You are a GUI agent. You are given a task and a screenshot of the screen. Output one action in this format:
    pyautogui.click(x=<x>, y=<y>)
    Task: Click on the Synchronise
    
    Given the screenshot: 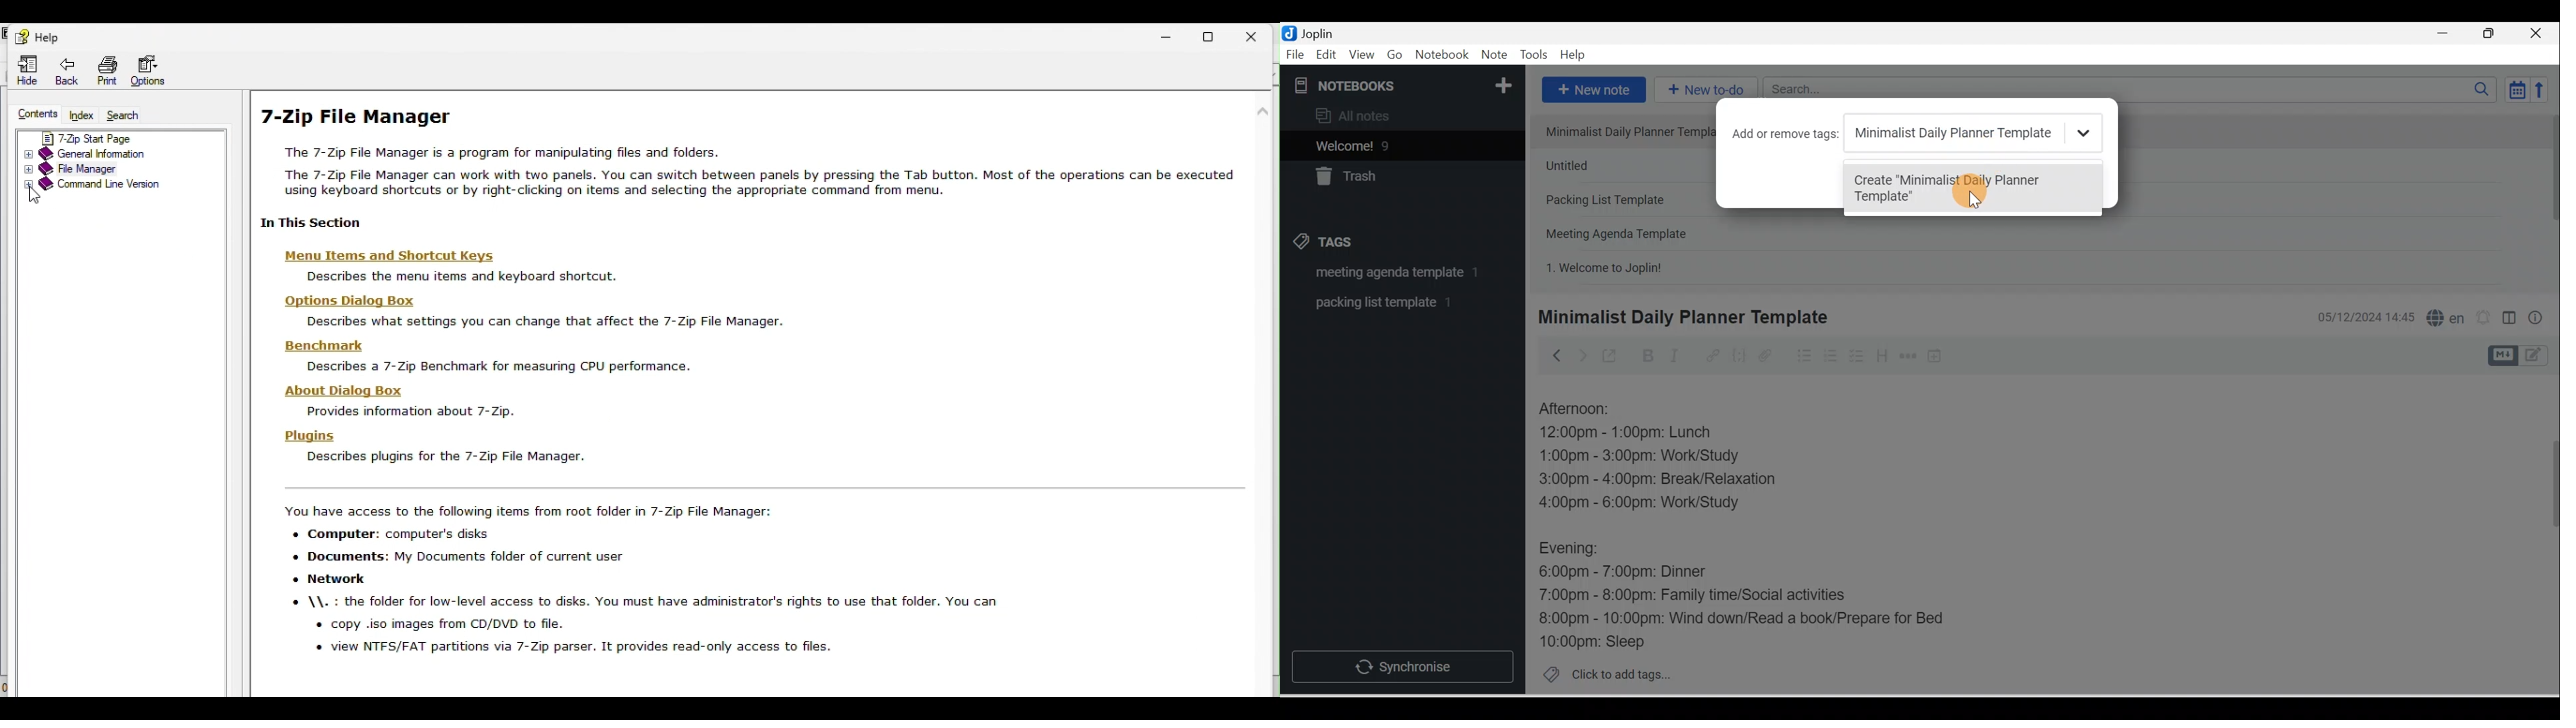 What is the action you would take?
    pyautogui.click(x=1401, y=664)
    